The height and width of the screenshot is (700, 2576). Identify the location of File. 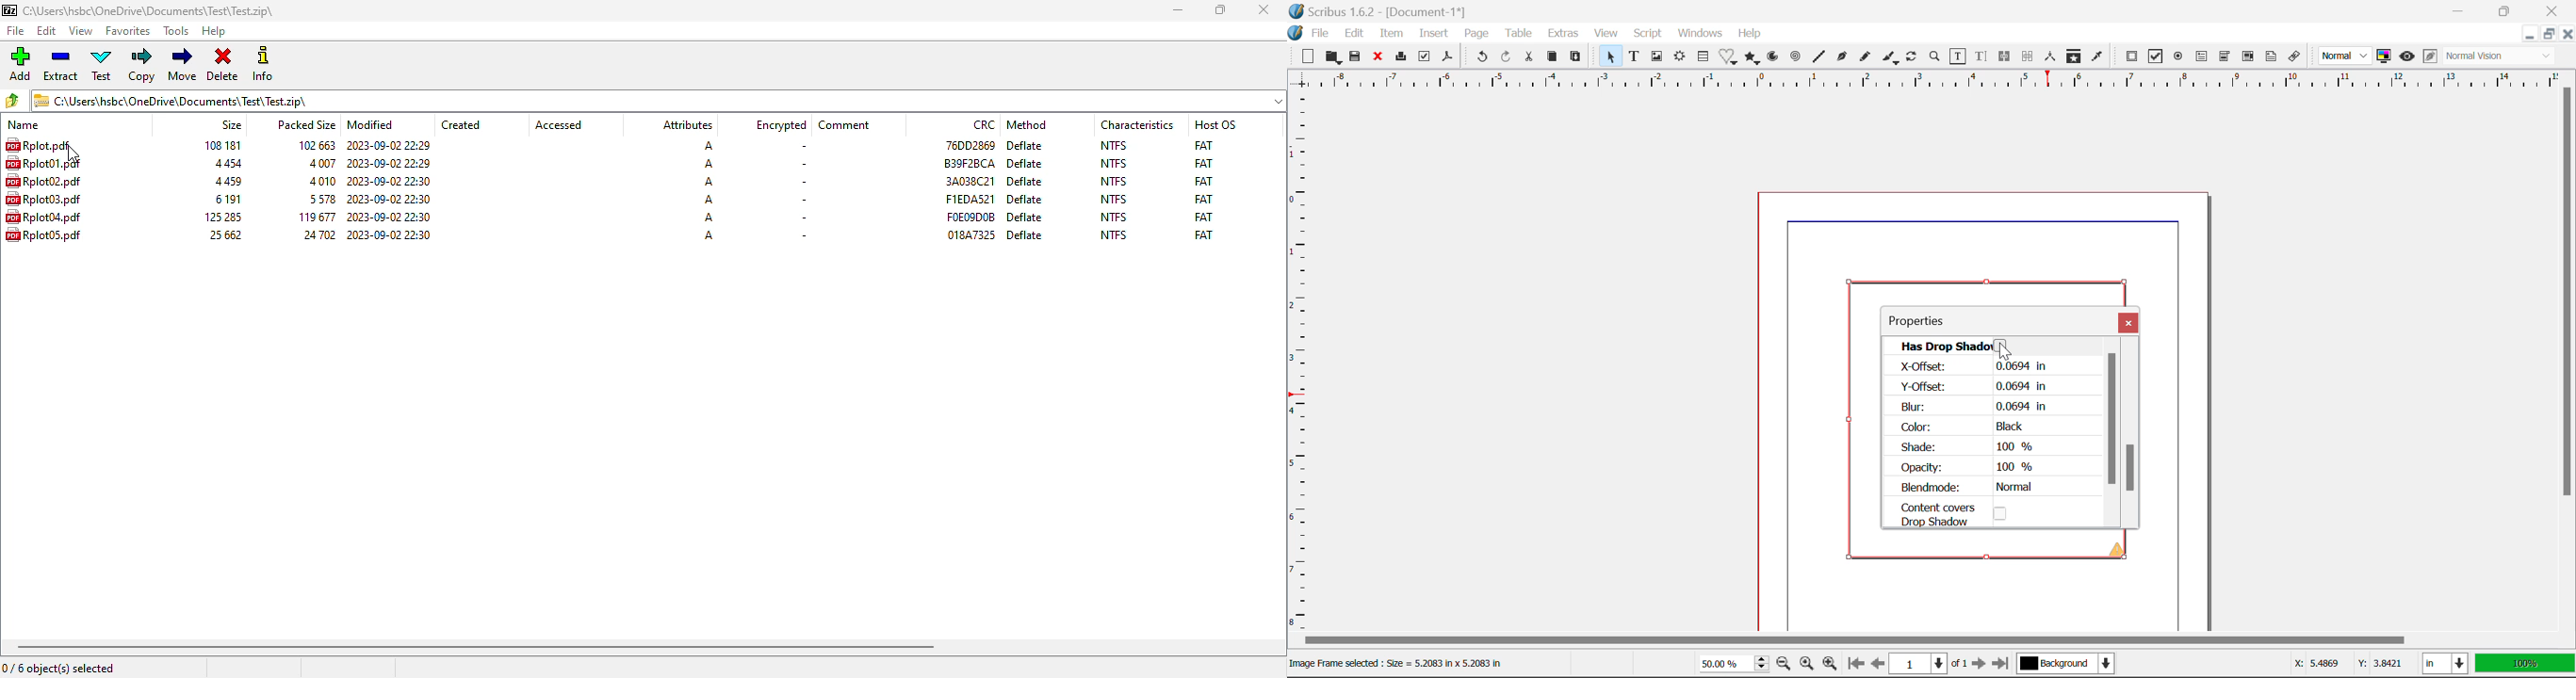
(1321, 34).